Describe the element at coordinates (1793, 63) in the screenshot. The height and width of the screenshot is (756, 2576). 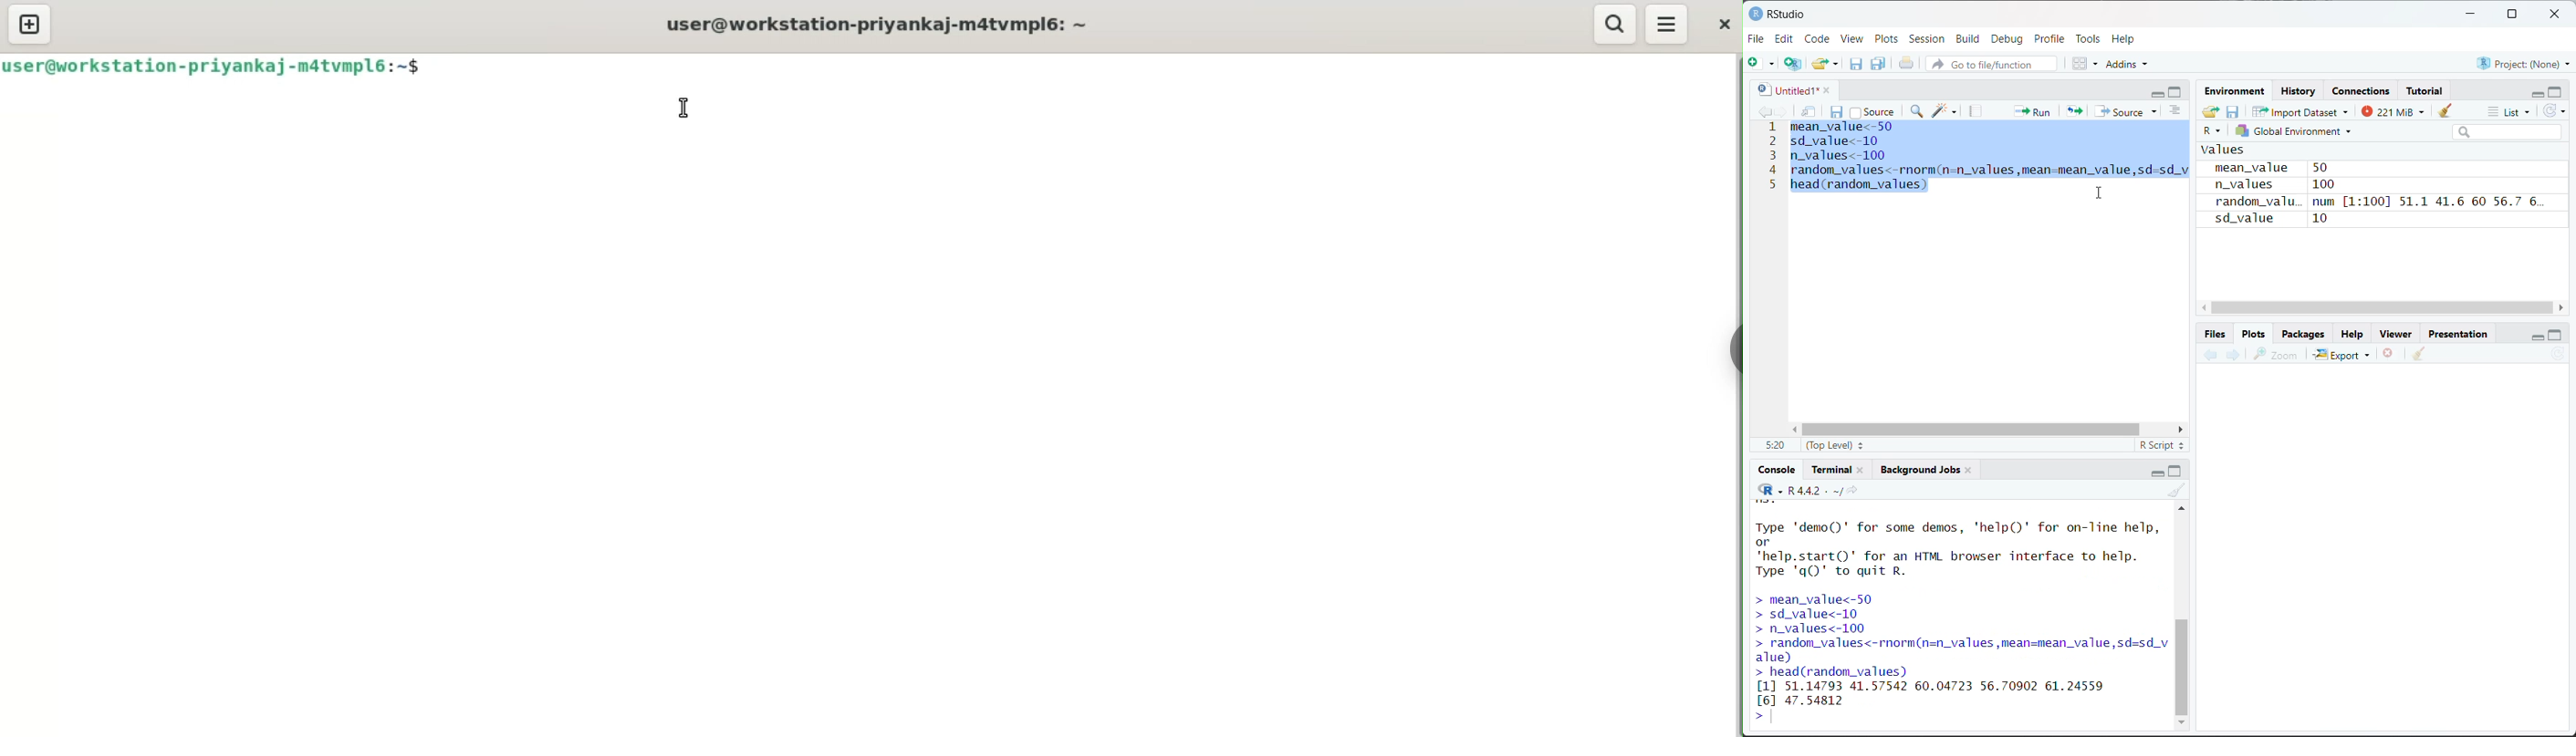
I see `create a project` at that location.